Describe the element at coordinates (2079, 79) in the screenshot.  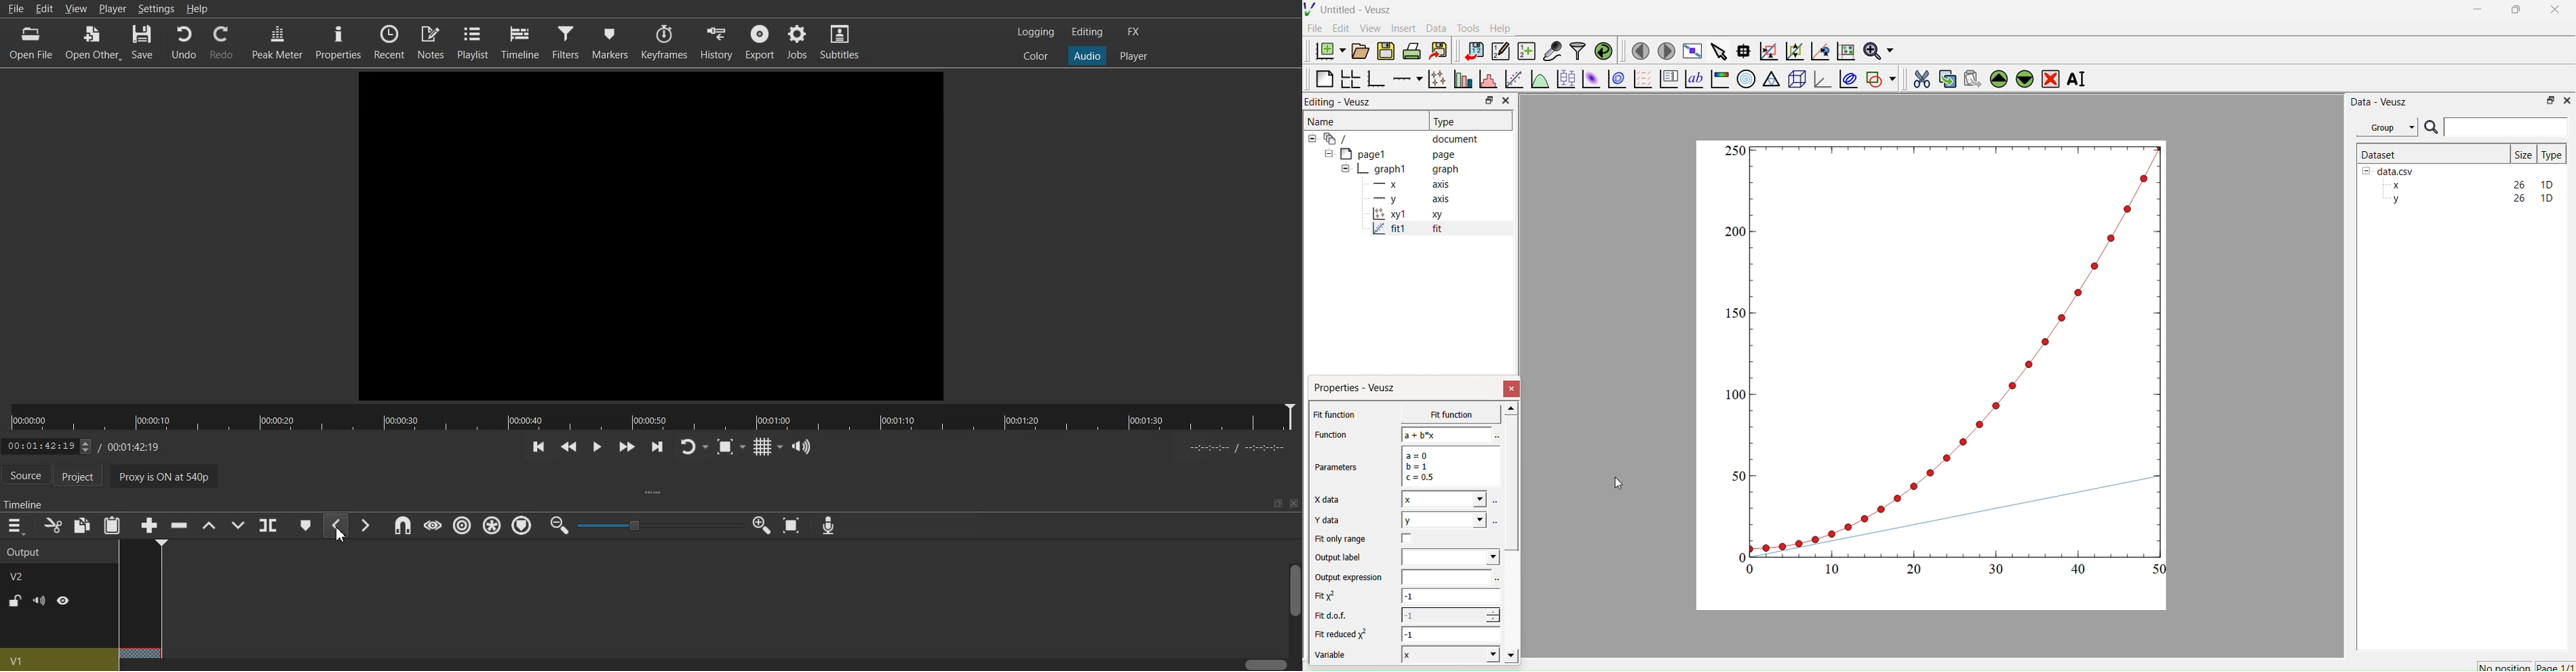
I see `Rename` at that location.